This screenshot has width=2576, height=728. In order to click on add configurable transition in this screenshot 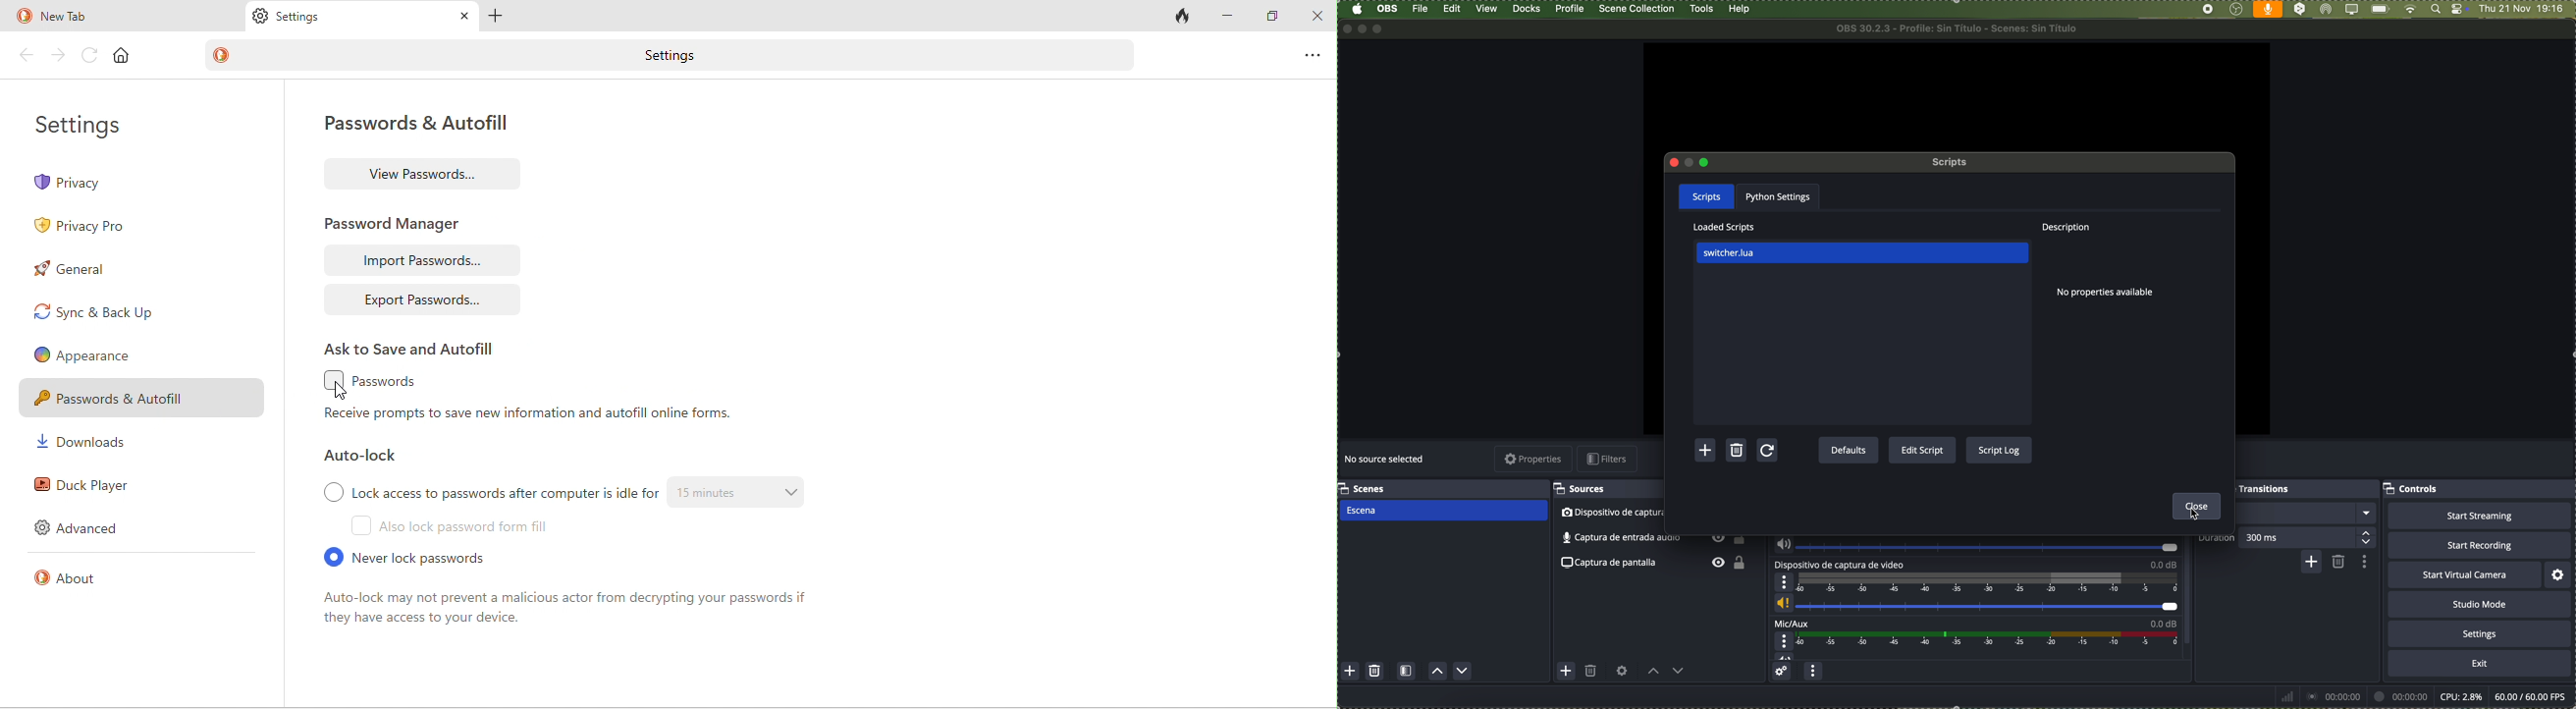, I will do `click(2310, 563)`.